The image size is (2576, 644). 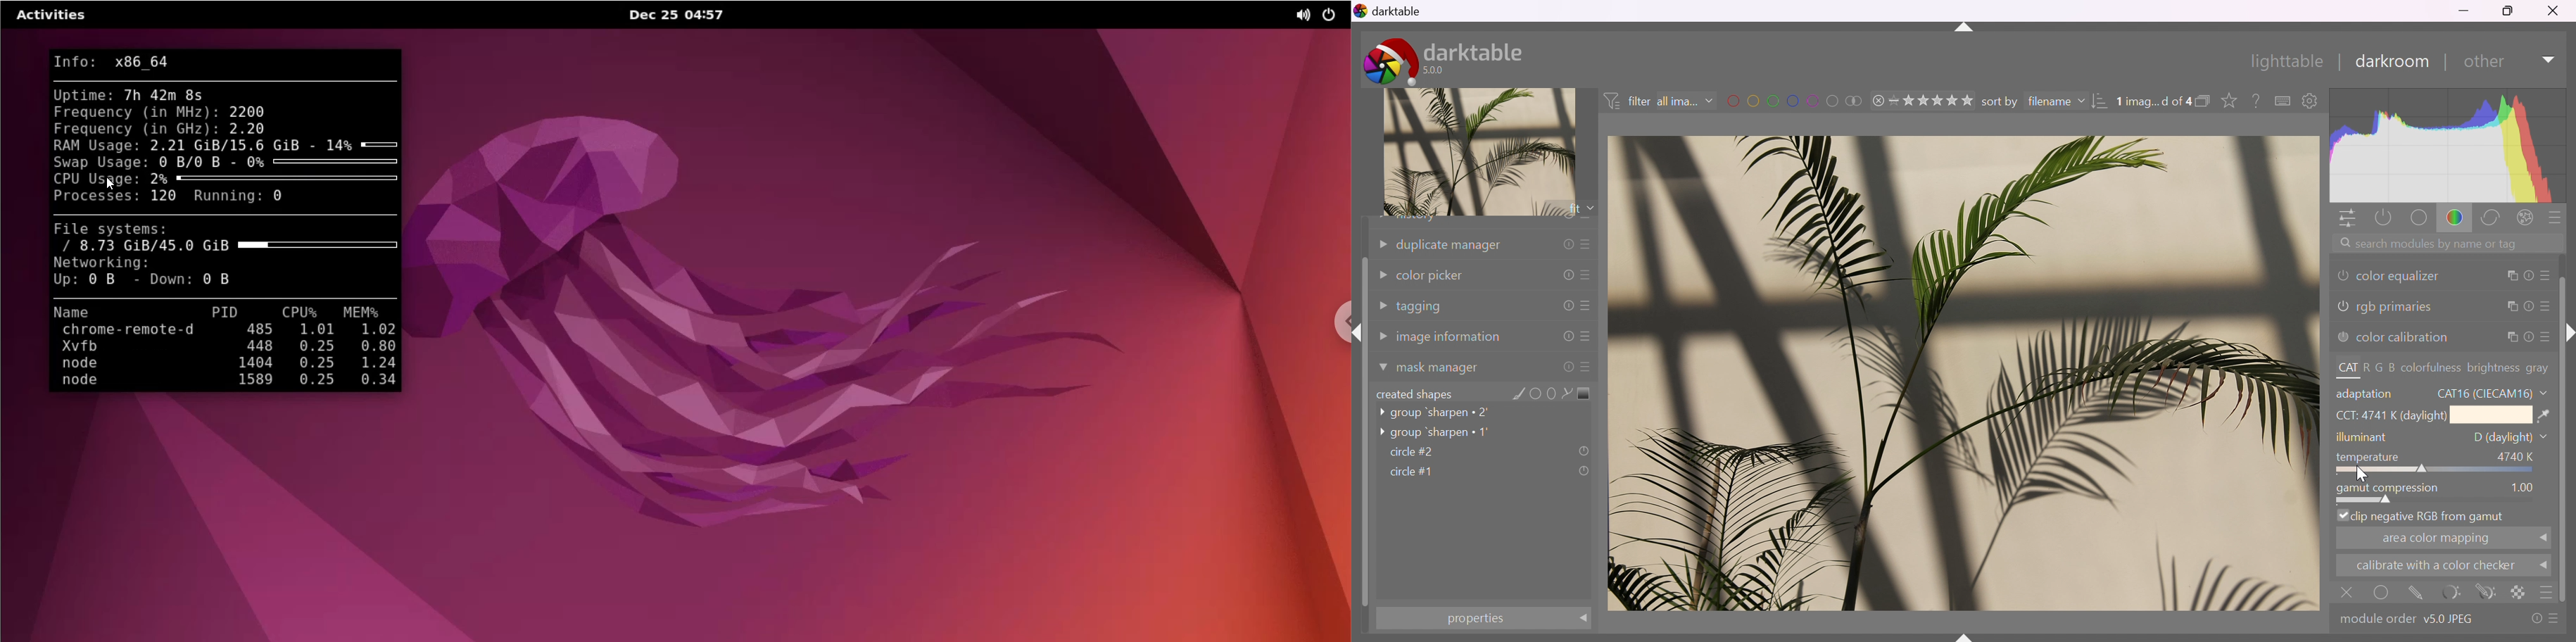 I want to click on presets and preferences, so click(x=2543, y=616).